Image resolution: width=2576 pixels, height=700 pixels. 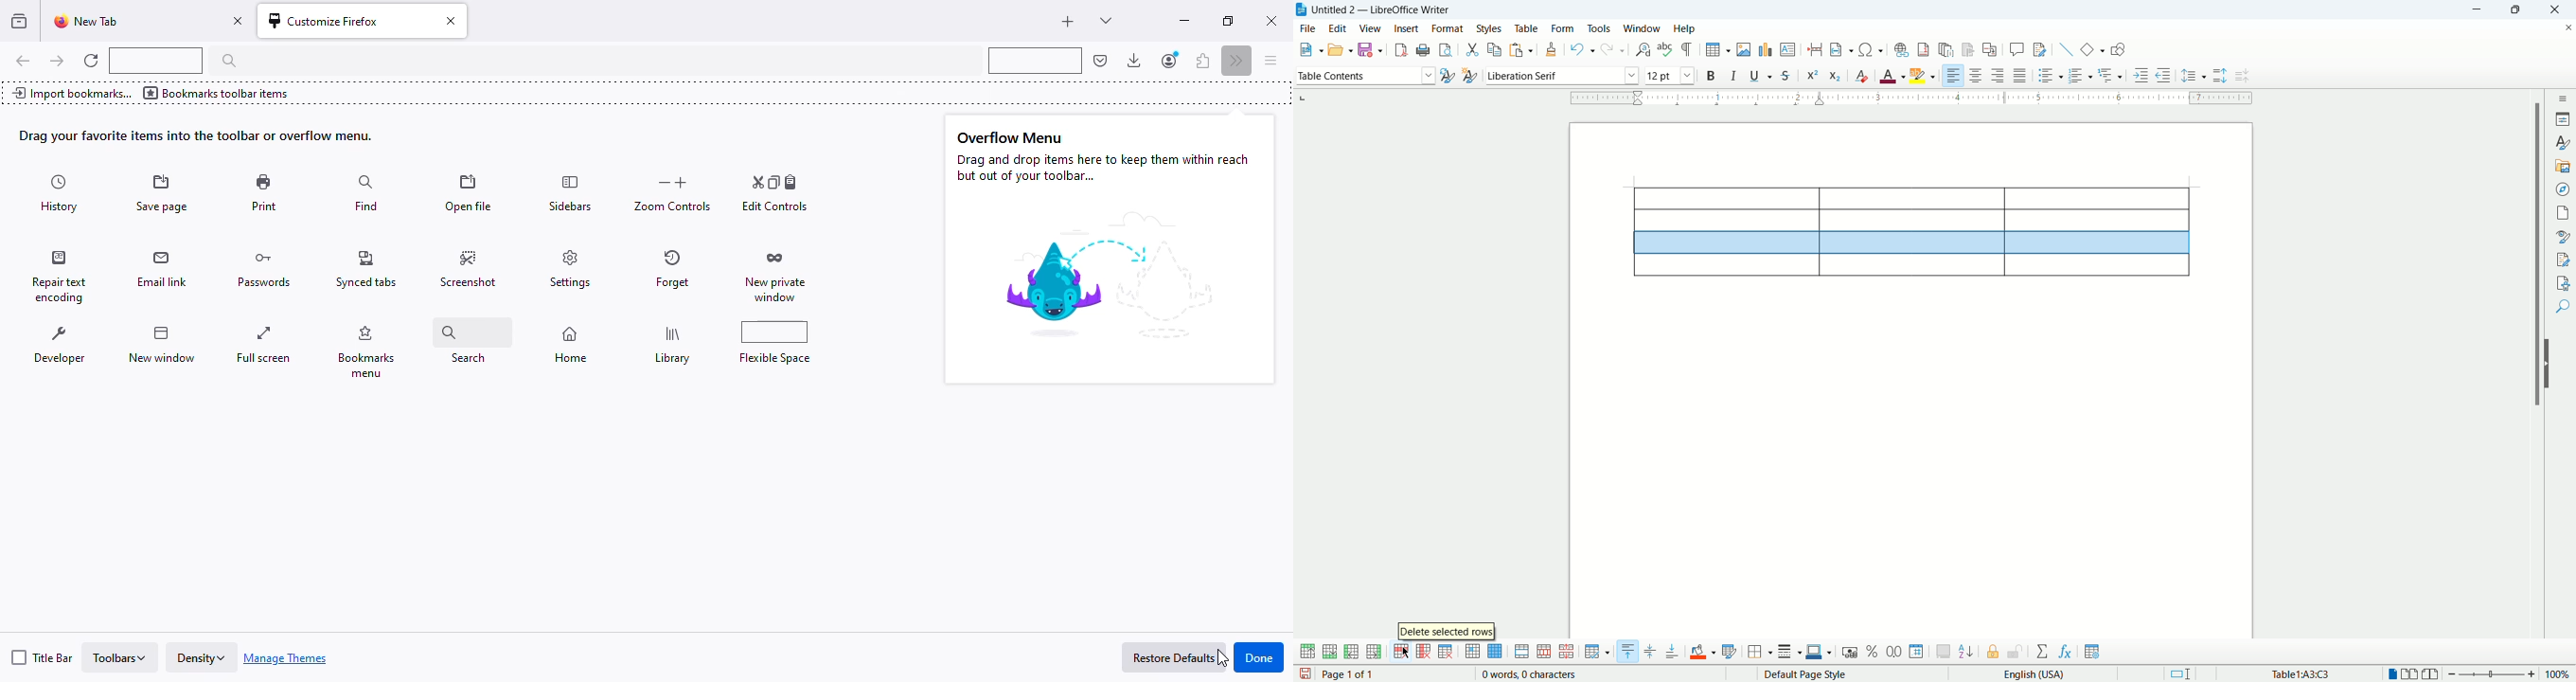 I want to click on sidebar, so click(x=2563, y=99).